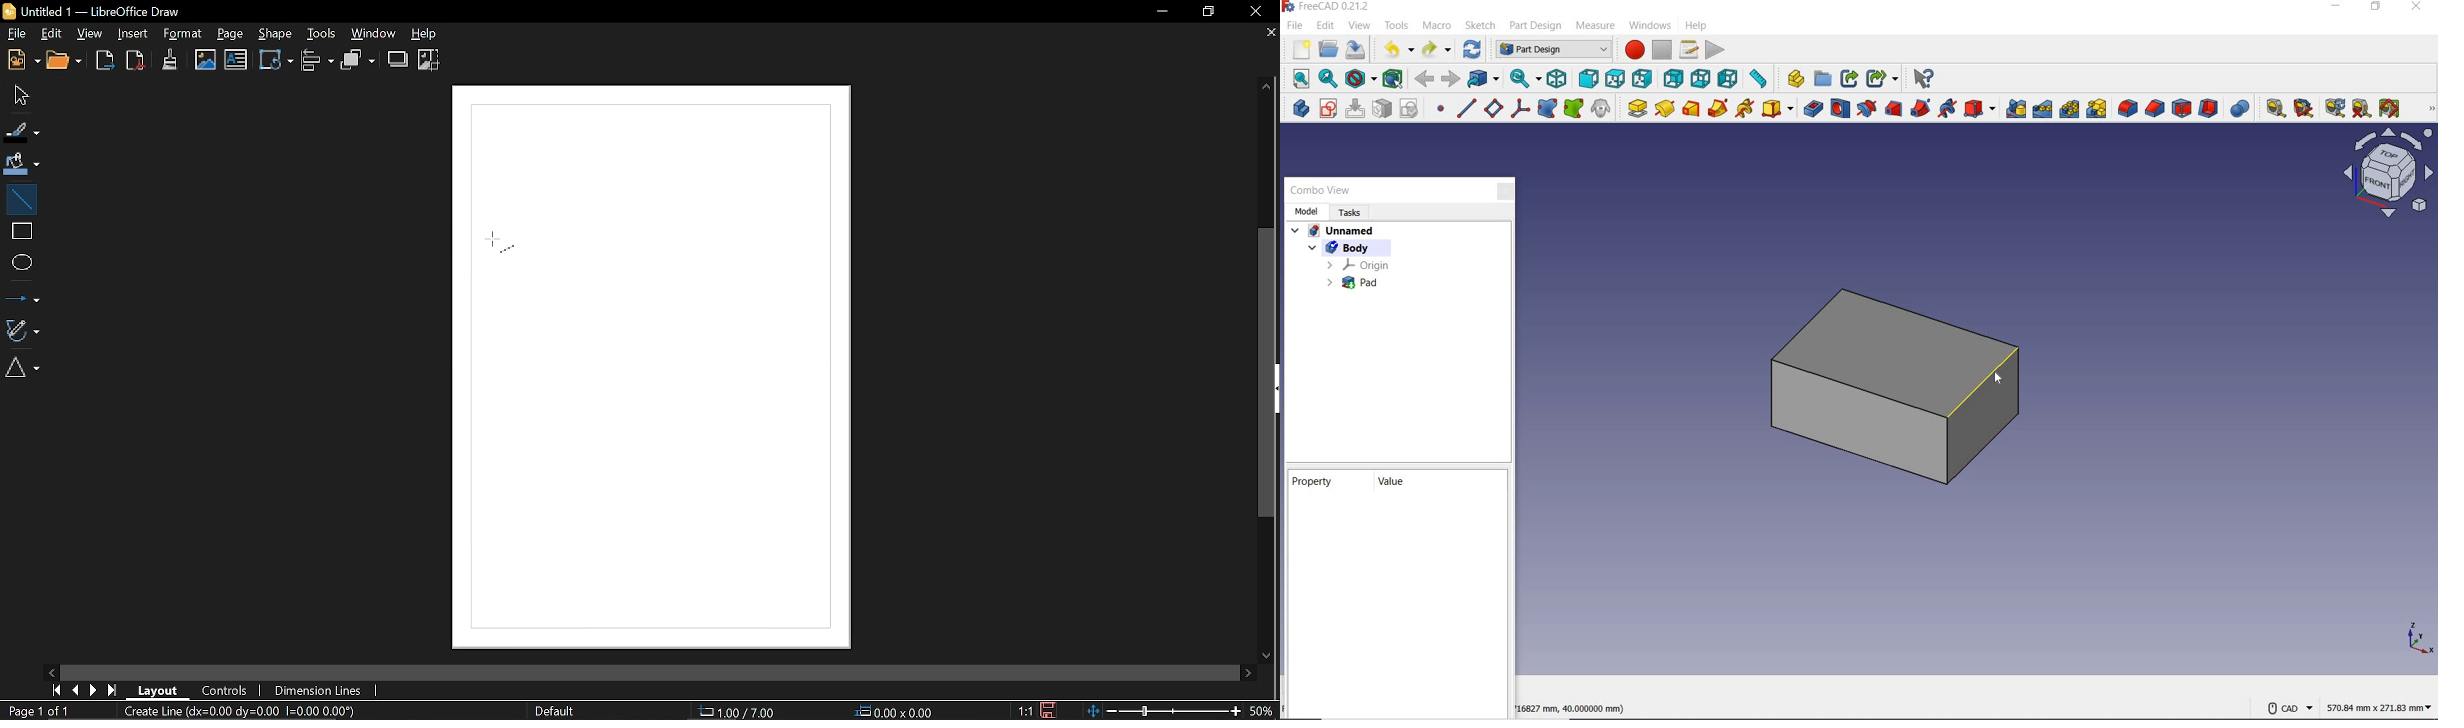 Image resolution: width=2464 pixels, height=728 pixels. What do you see at coordinates (182, 34) in the screenshot?
I see `Format` at bounding box center [182, 34].